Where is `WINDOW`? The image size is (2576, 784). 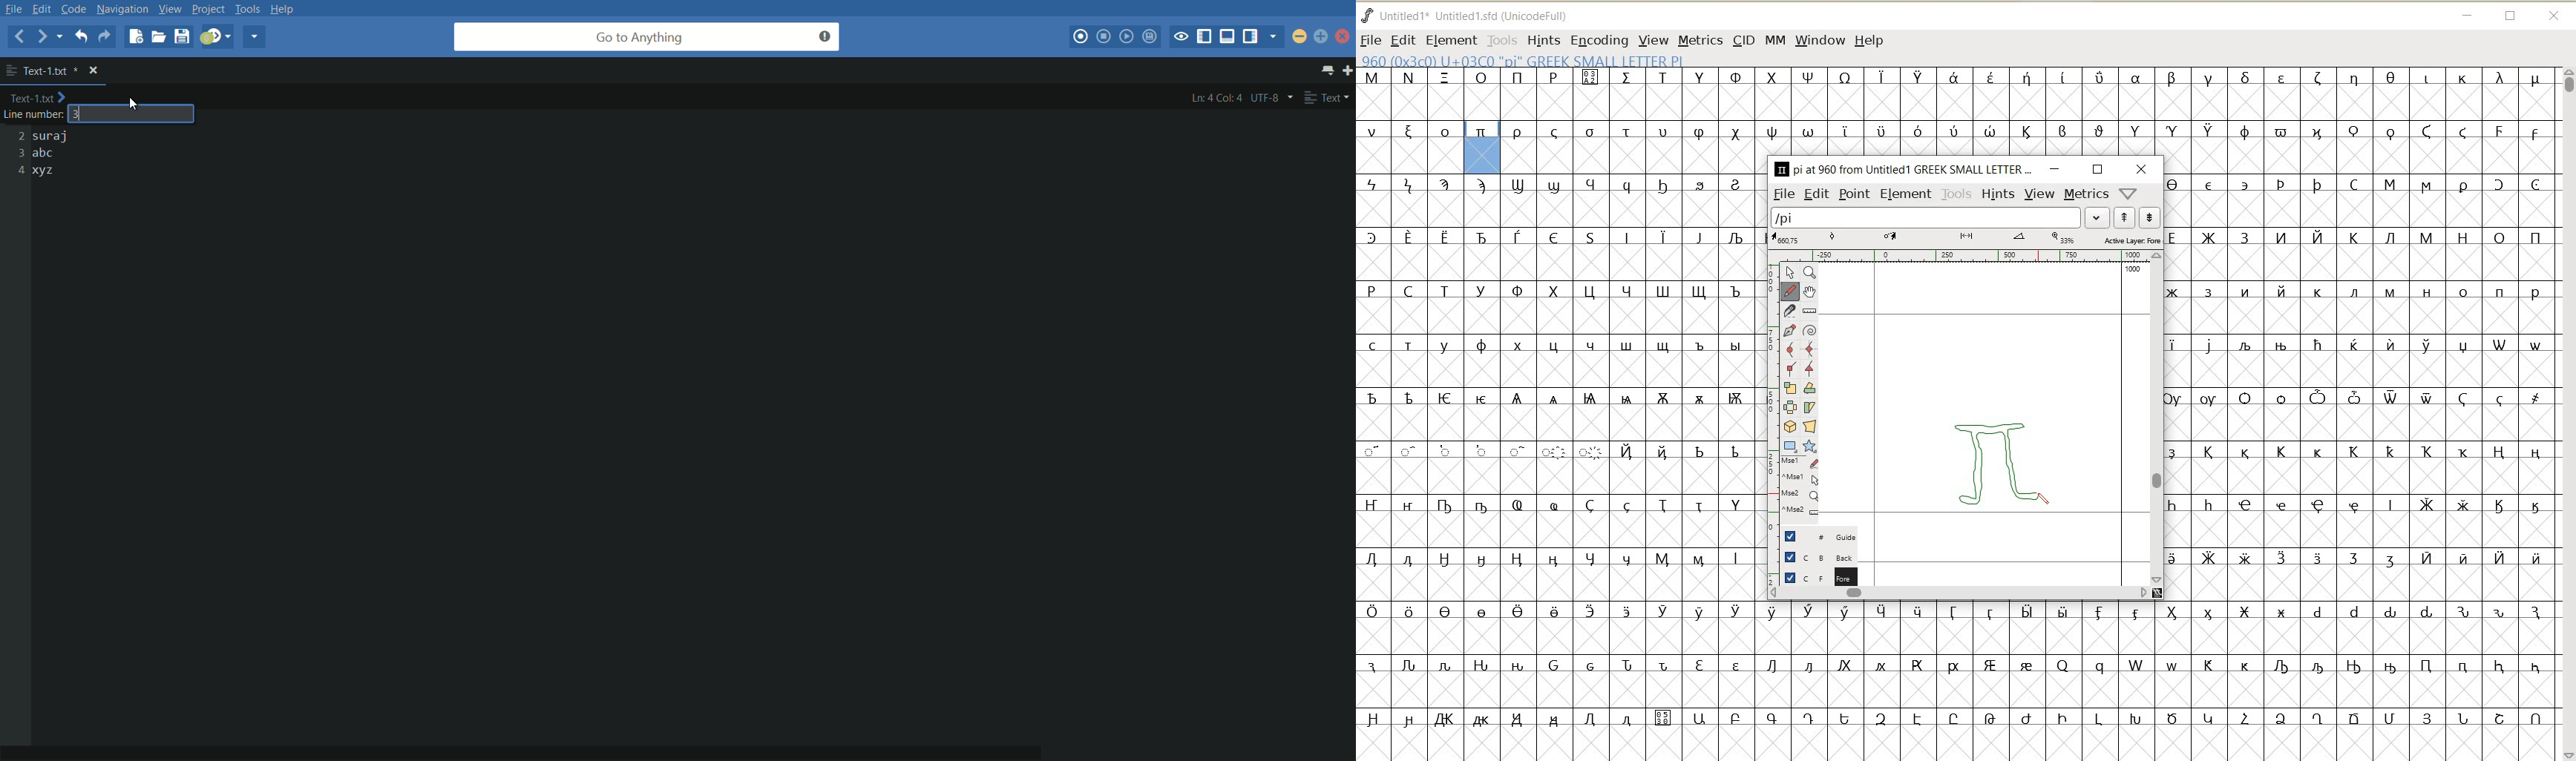 WINDOW is located at coordinates (1820, 39).